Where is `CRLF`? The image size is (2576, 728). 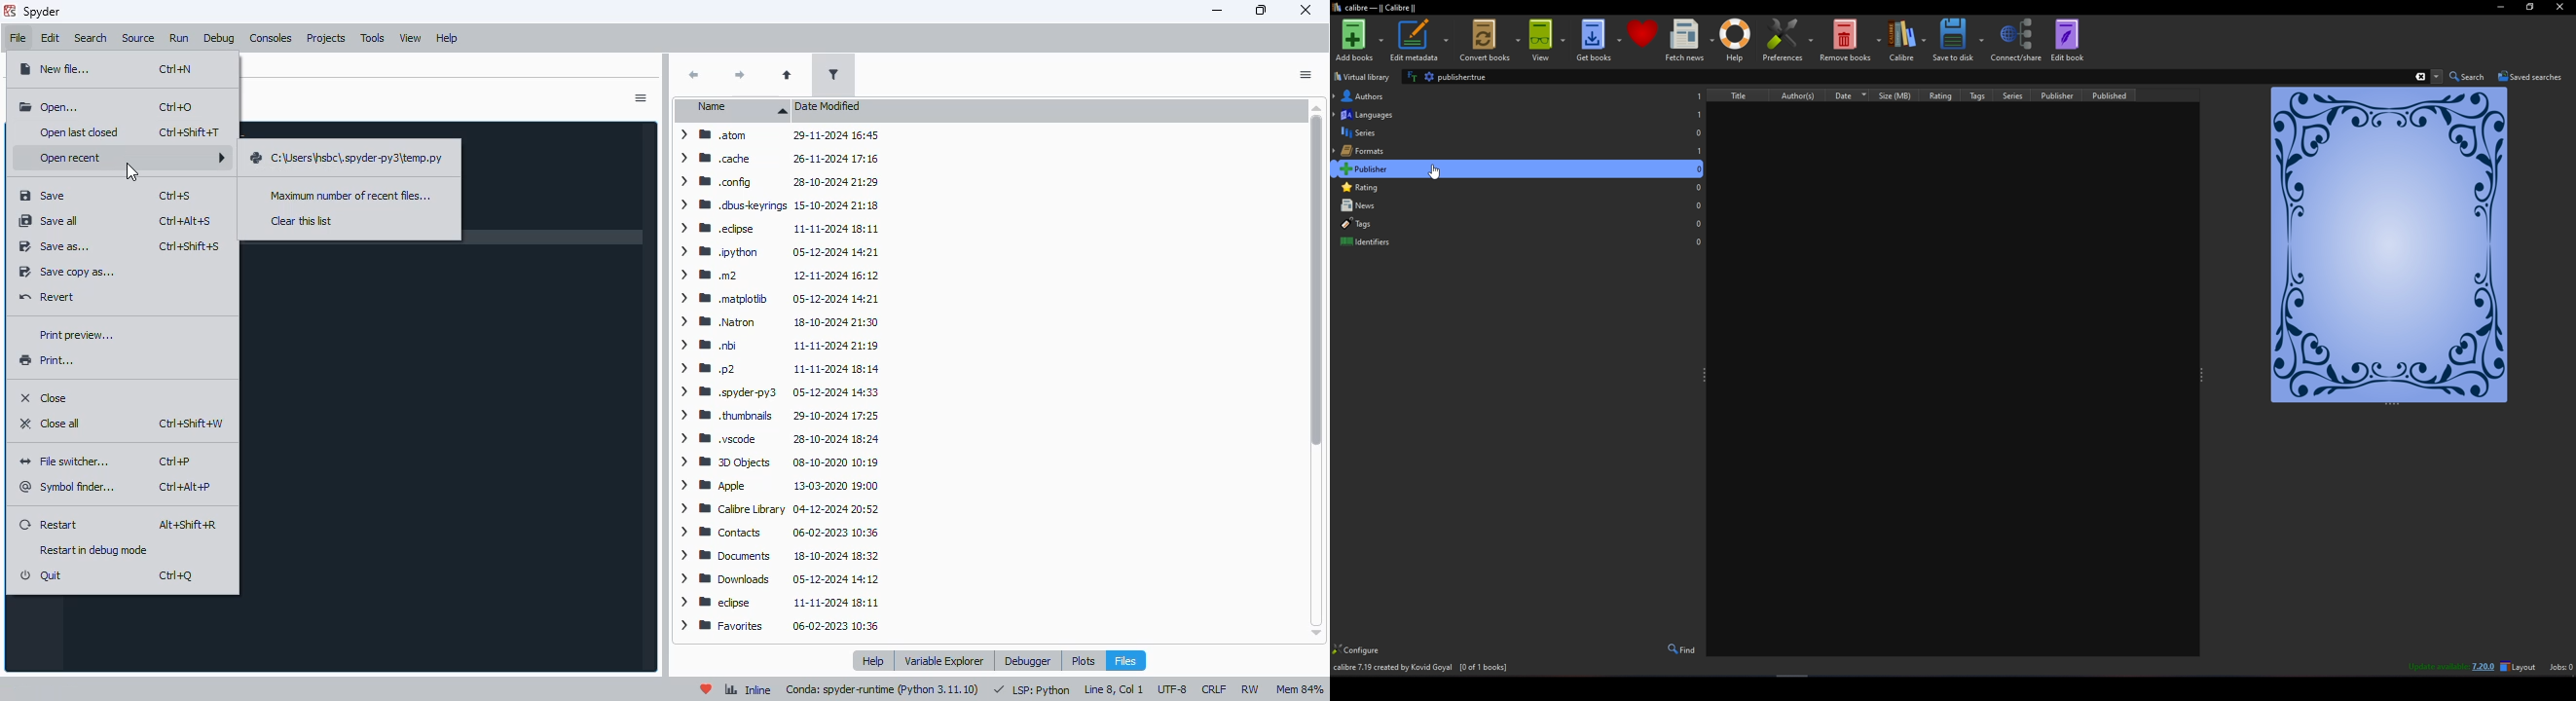
CRLF is located at coordinates (1214, 689).